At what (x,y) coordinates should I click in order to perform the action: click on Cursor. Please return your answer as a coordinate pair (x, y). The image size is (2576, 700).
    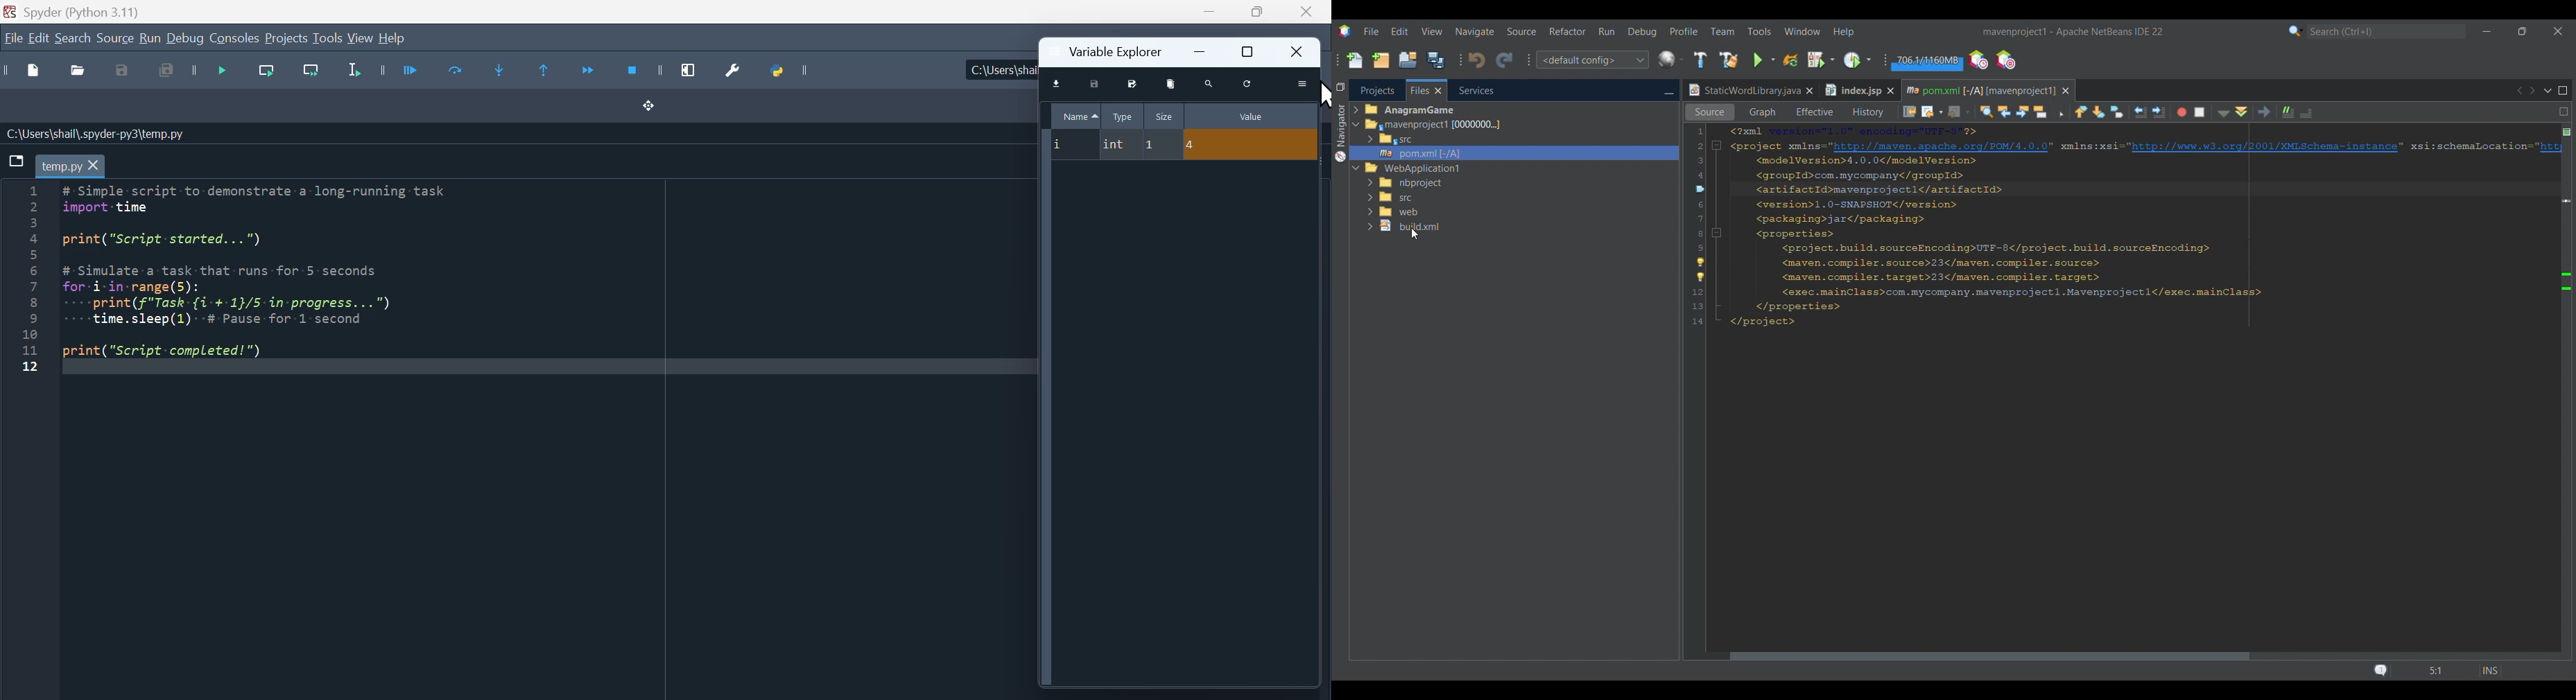
    Looking at the image, I should click on (1322, 94).